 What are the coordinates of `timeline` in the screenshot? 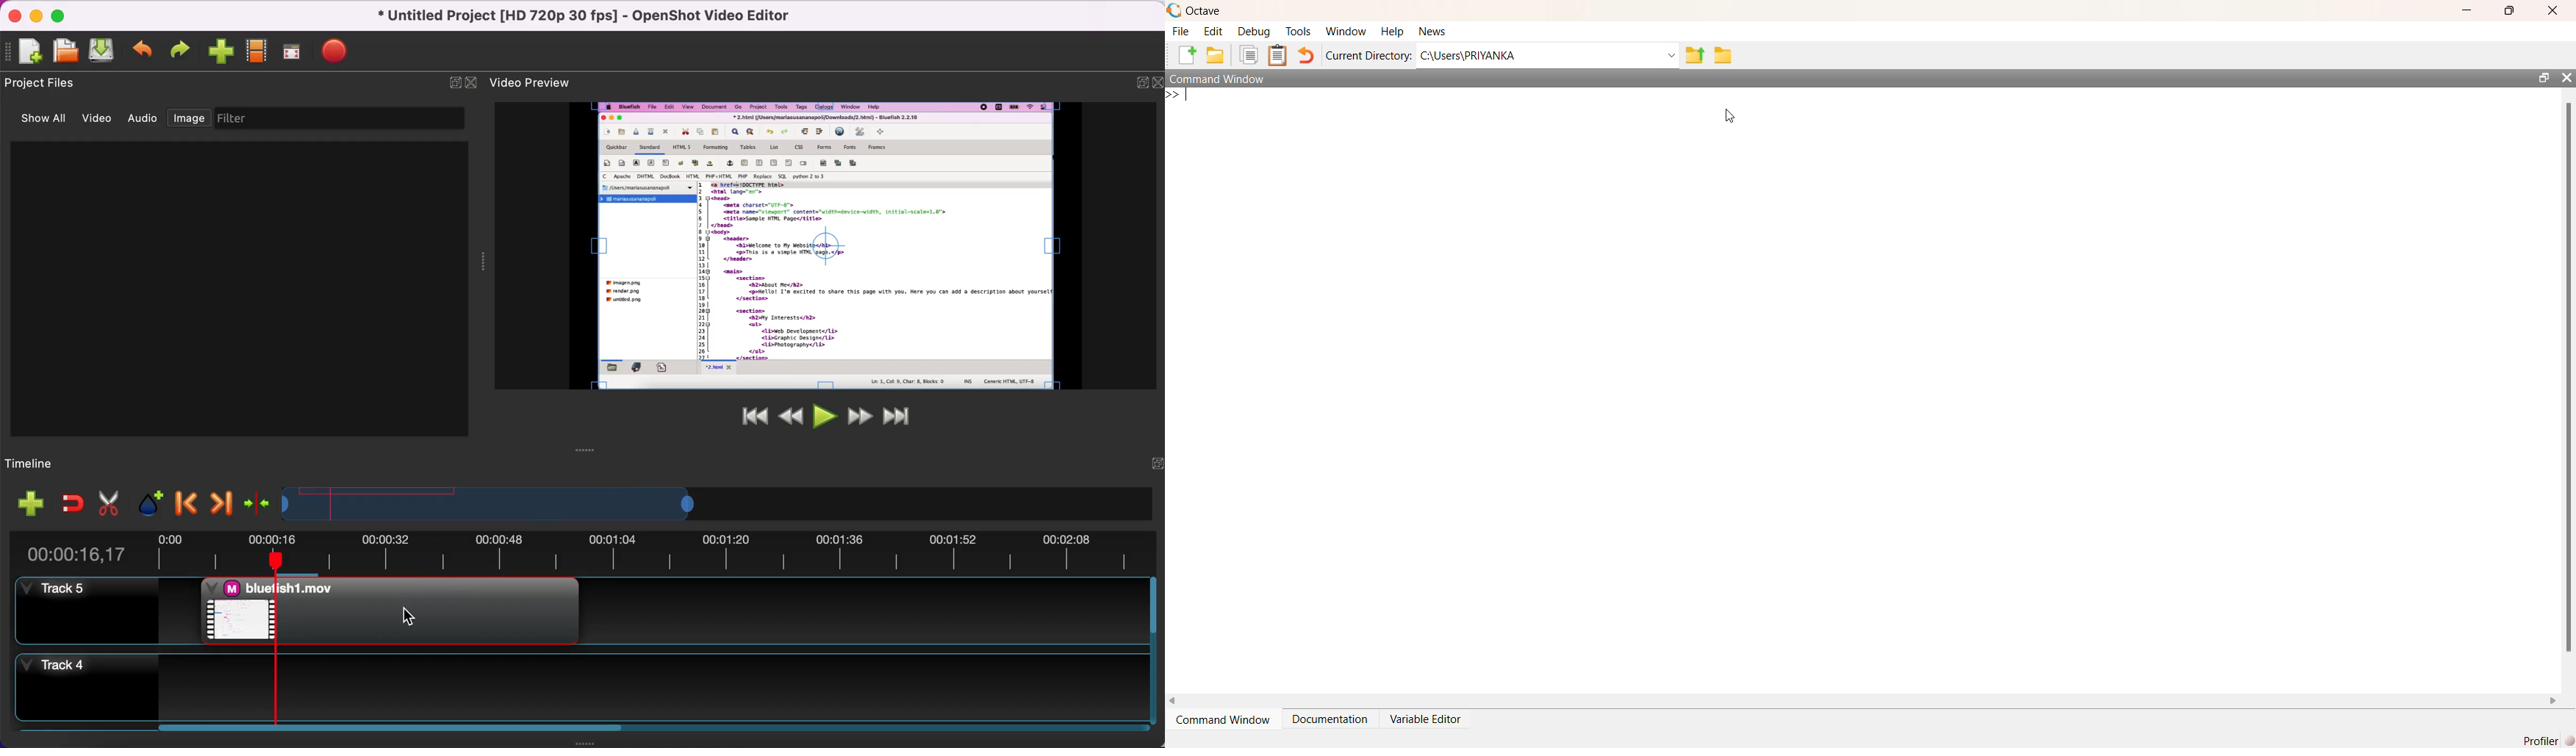 It's located at (61, 461).